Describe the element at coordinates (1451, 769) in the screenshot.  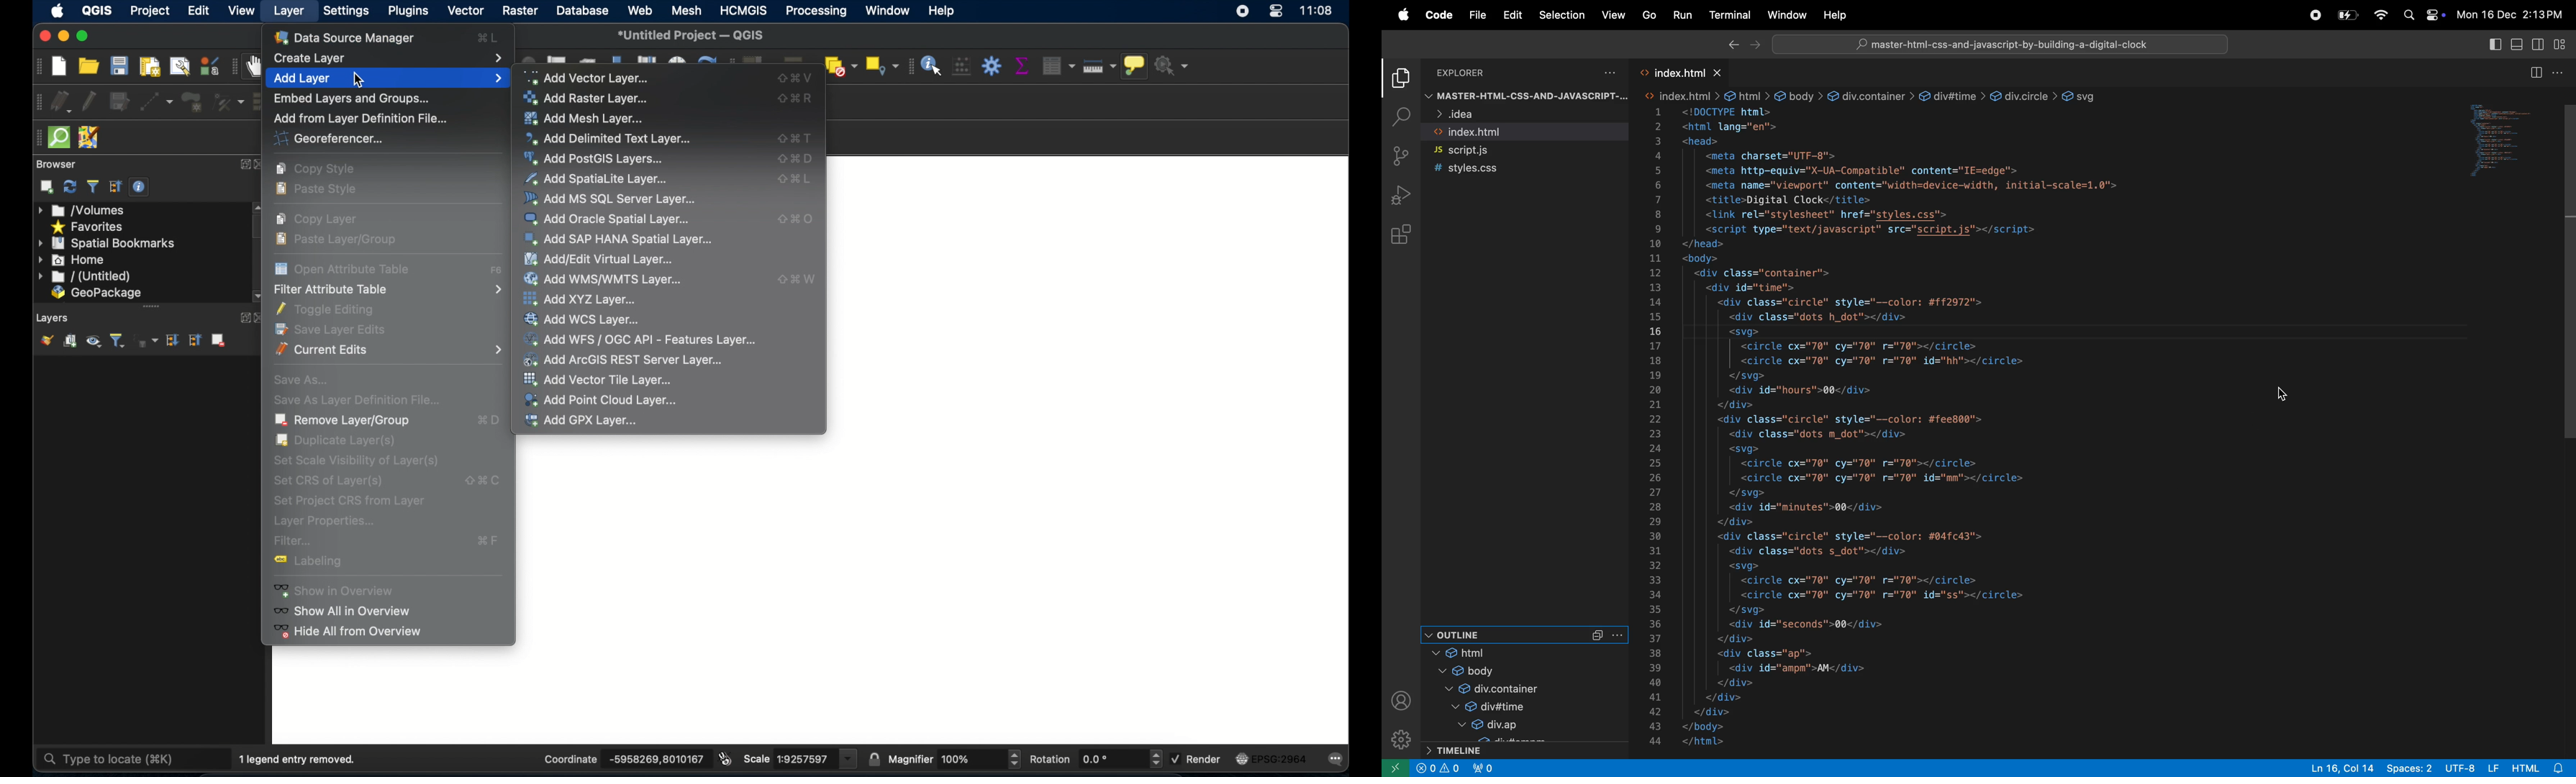
I see `alerts` at that location.